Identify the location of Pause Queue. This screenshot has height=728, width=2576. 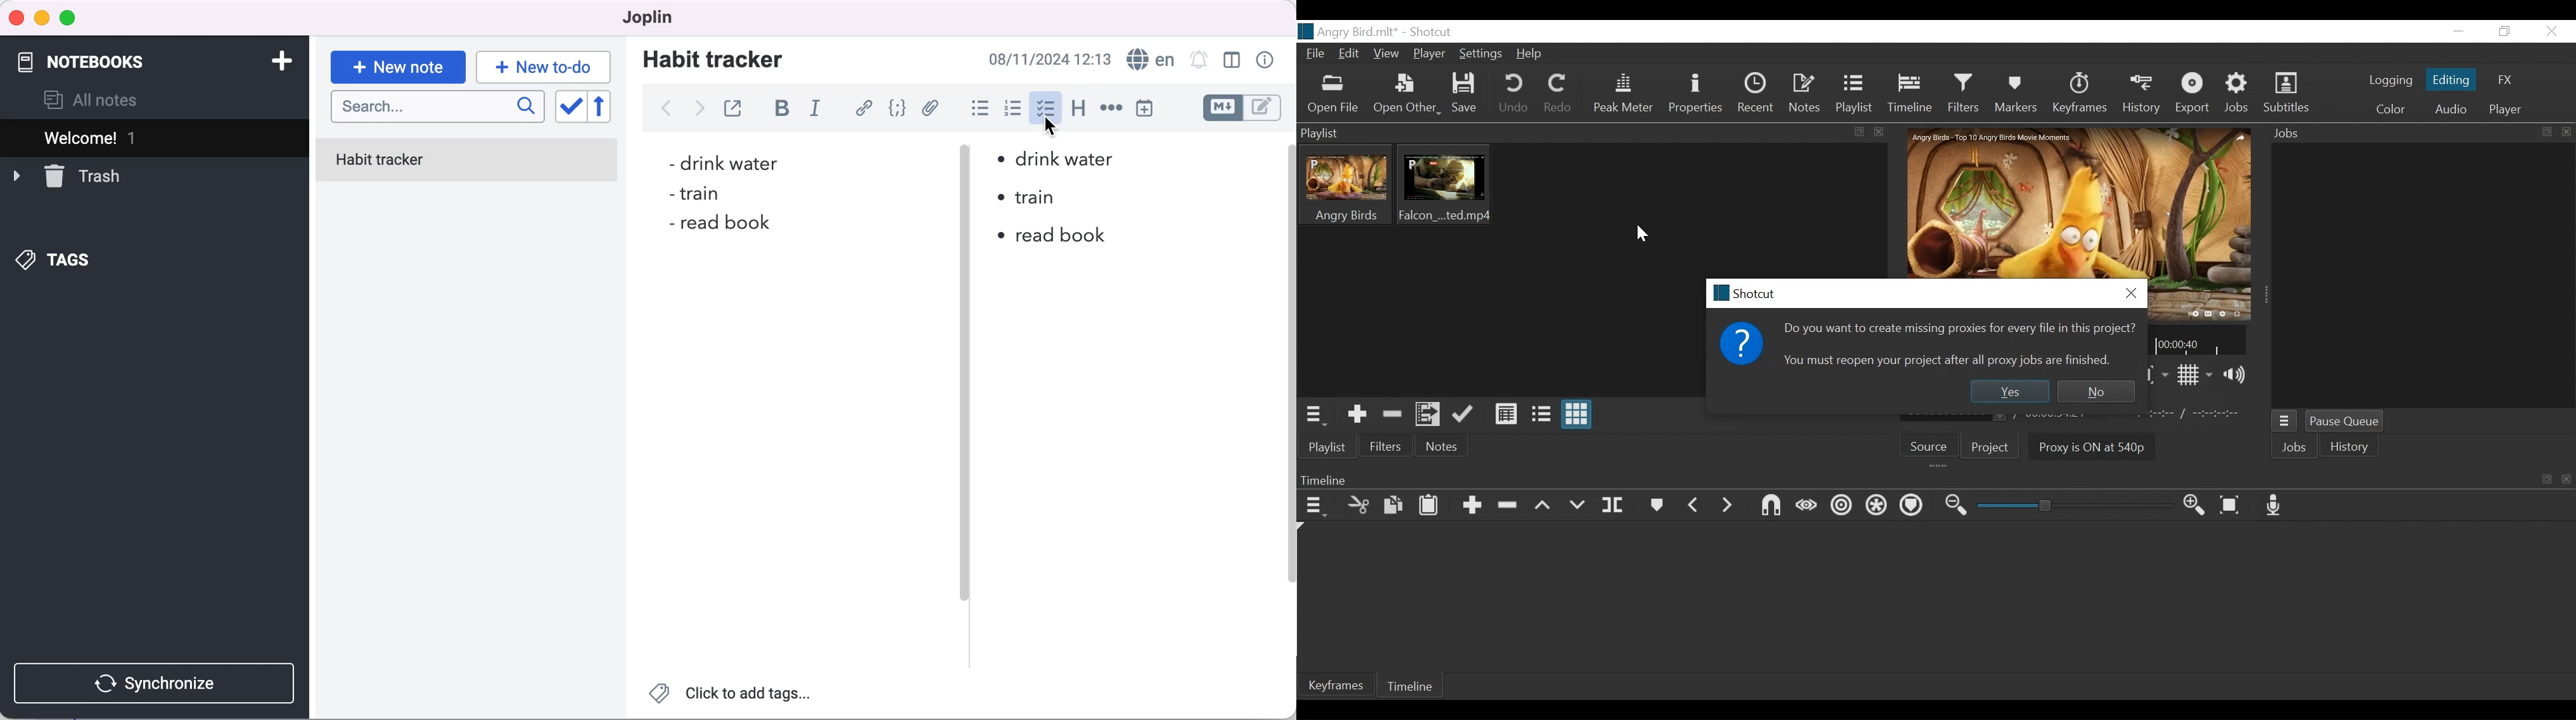
(2345, 422).